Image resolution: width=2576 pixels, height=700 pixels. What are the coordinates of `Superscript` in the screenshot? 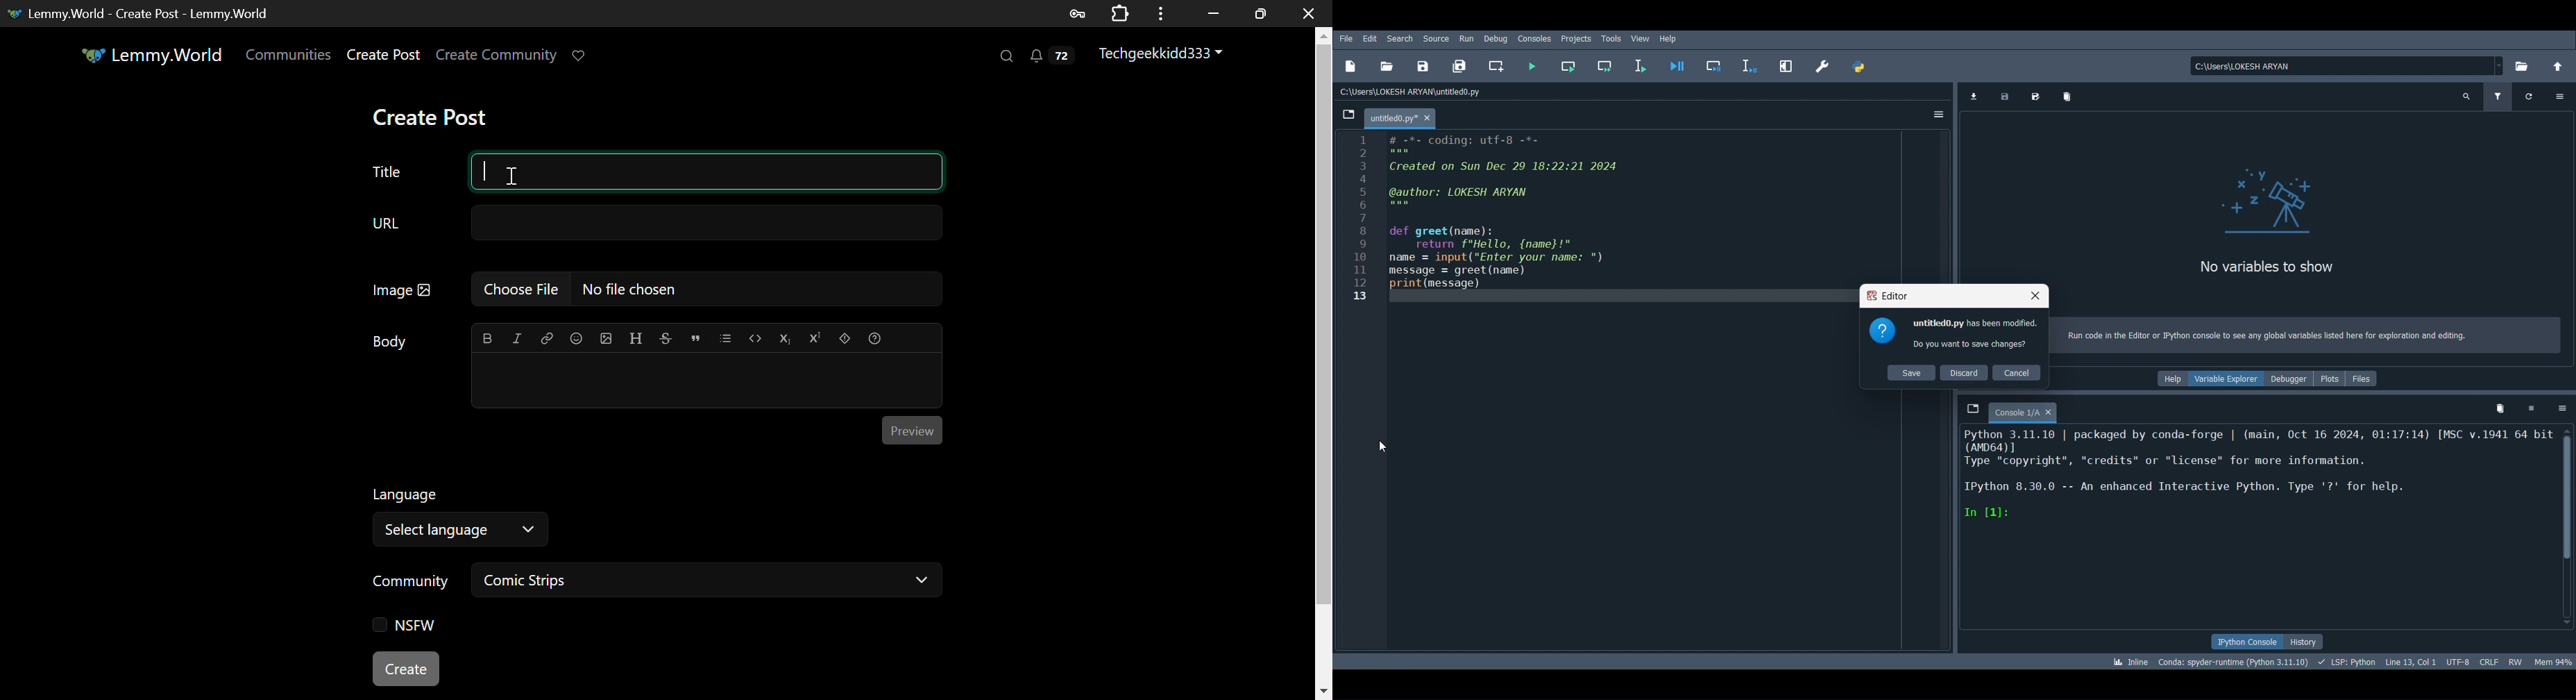 It's located at (815, 340).